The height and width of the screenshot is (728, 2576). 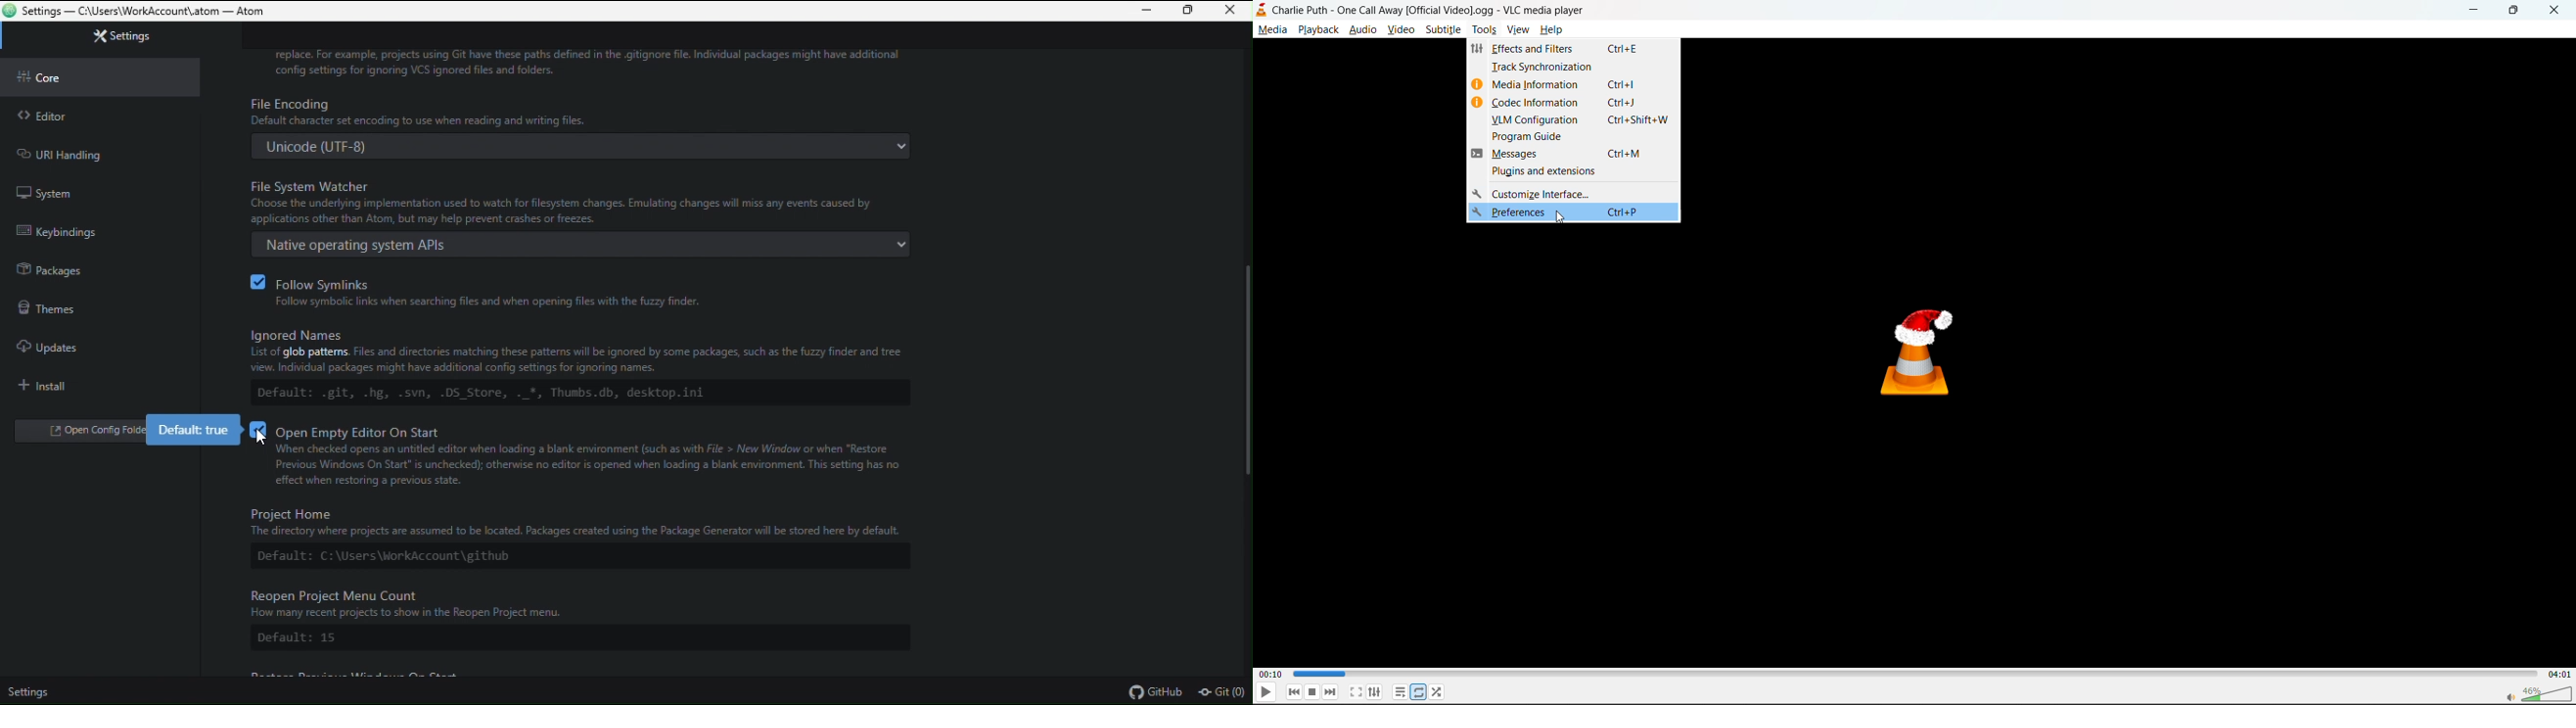 What do you see at coordinates (32, 689) in the screenshot?
I see `Settings` at bounding box center [32, 689].